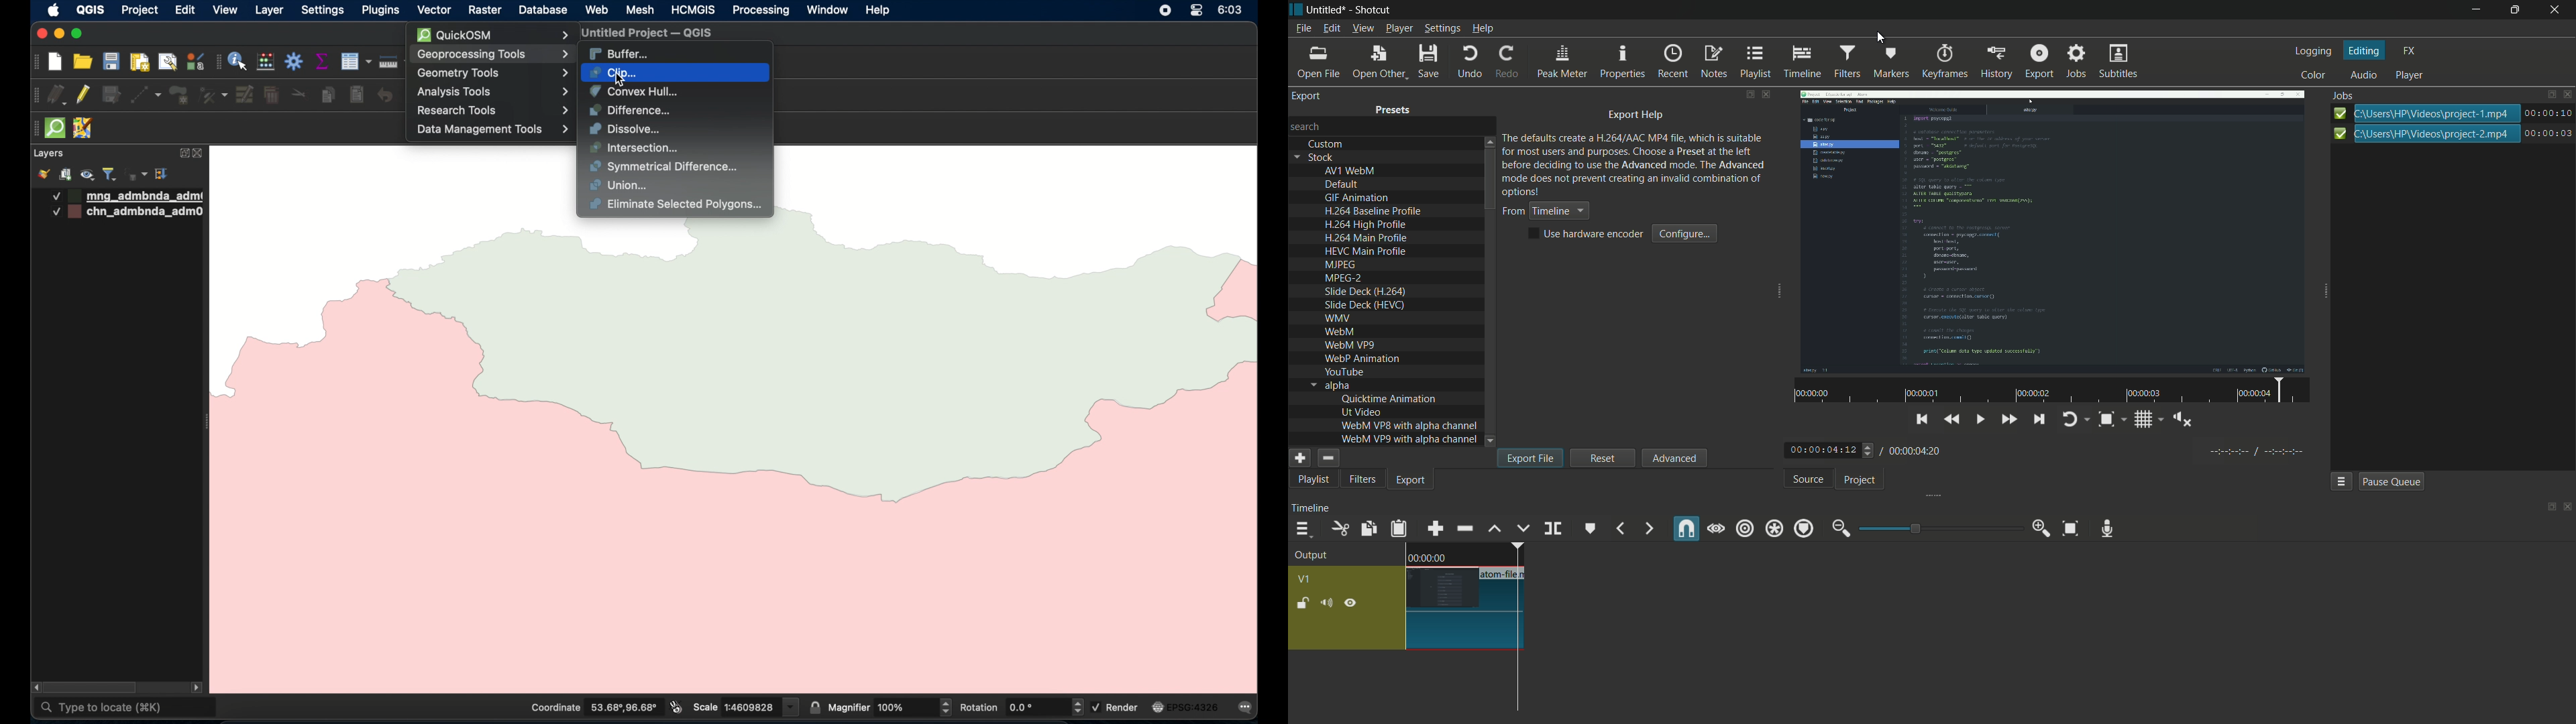 The image size is (2576, 728). Describe the element at coordinates (180, 96) in the screenshot. I see `add polygon` at that location.